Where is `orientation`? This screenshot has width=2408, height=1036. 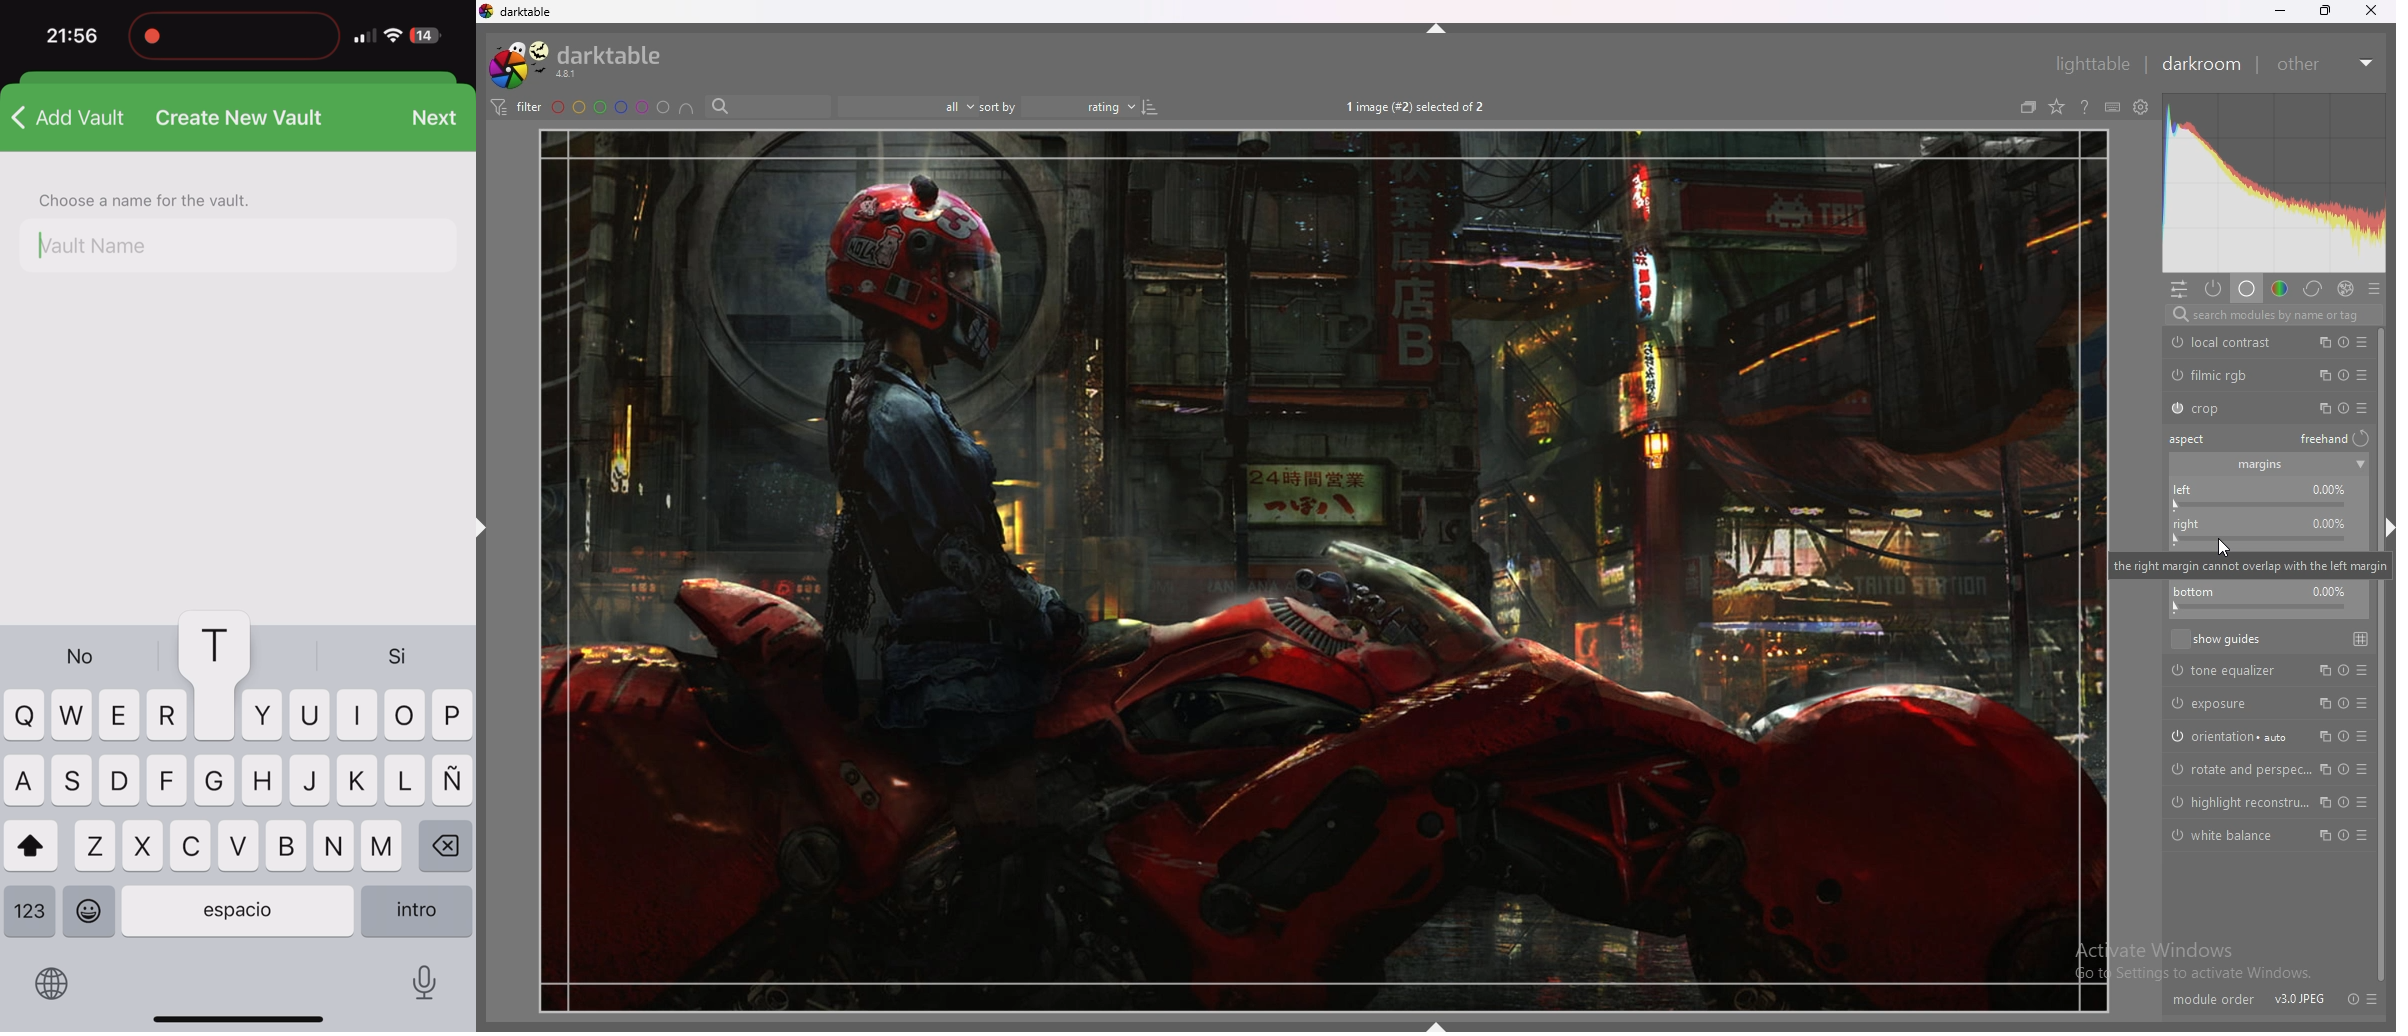 orientation is located at coordinates (2230, 735).